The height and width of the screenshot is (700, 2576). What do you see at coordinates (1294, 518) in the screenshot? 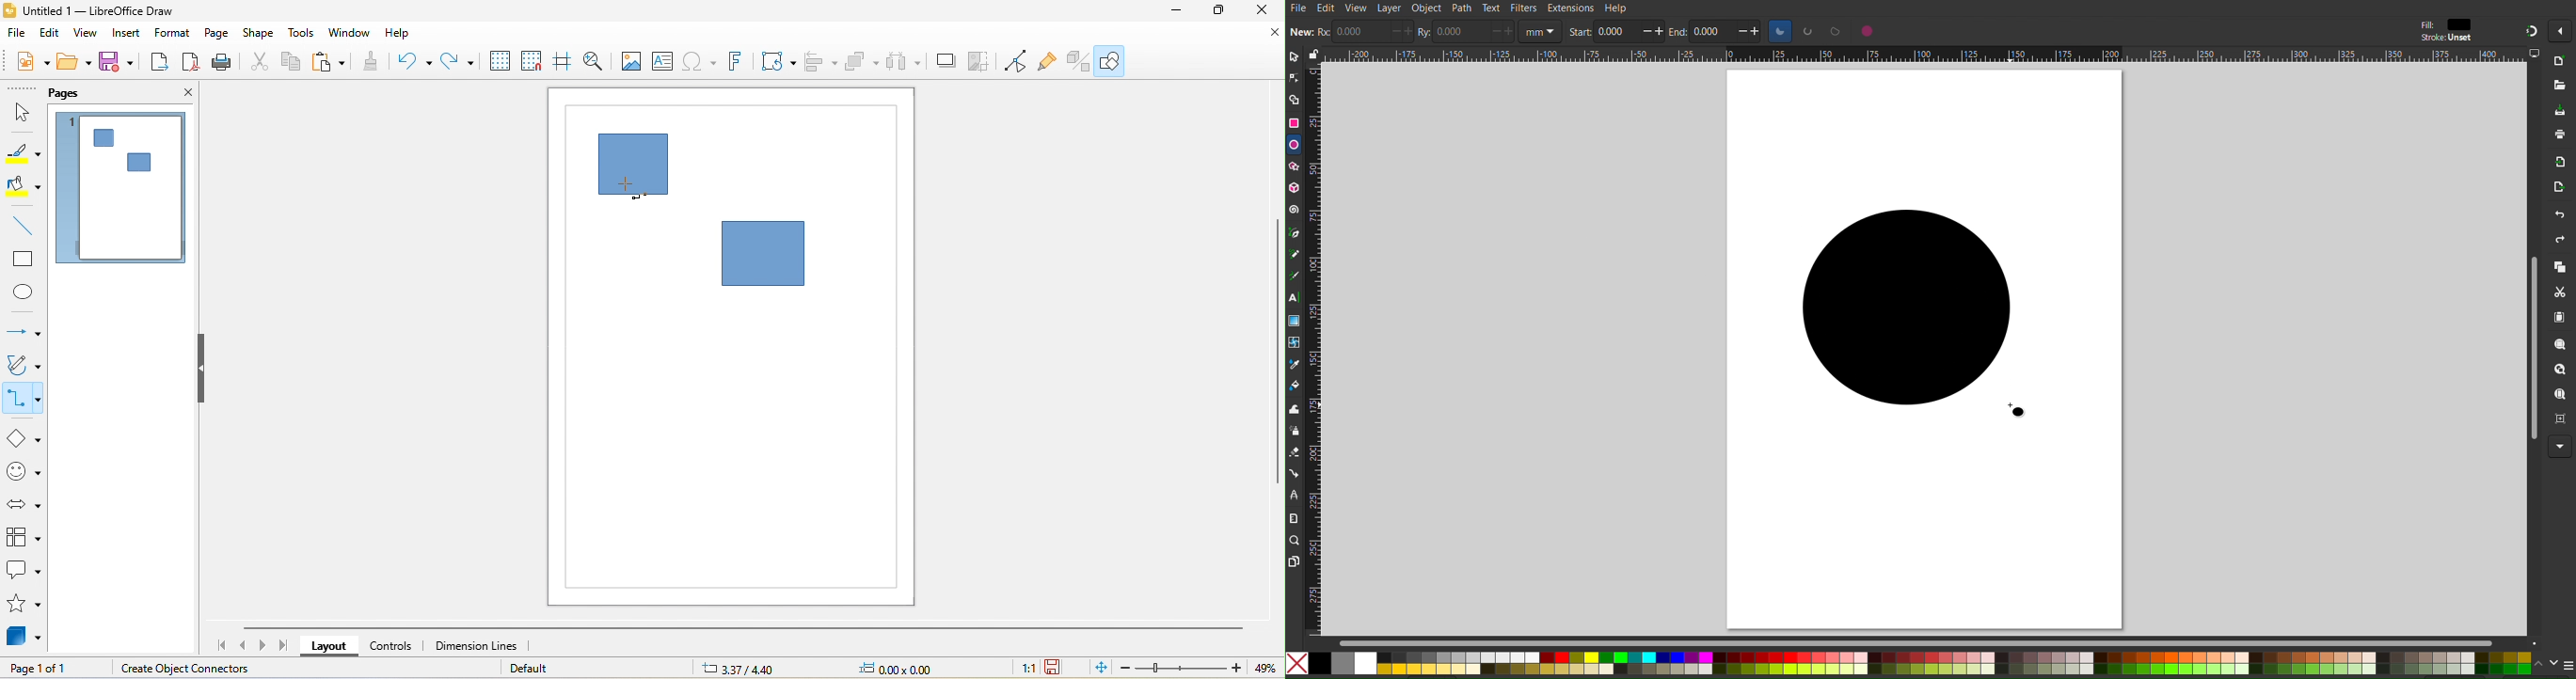
I see `Measure Tool` at bounding box center [1294, 518].